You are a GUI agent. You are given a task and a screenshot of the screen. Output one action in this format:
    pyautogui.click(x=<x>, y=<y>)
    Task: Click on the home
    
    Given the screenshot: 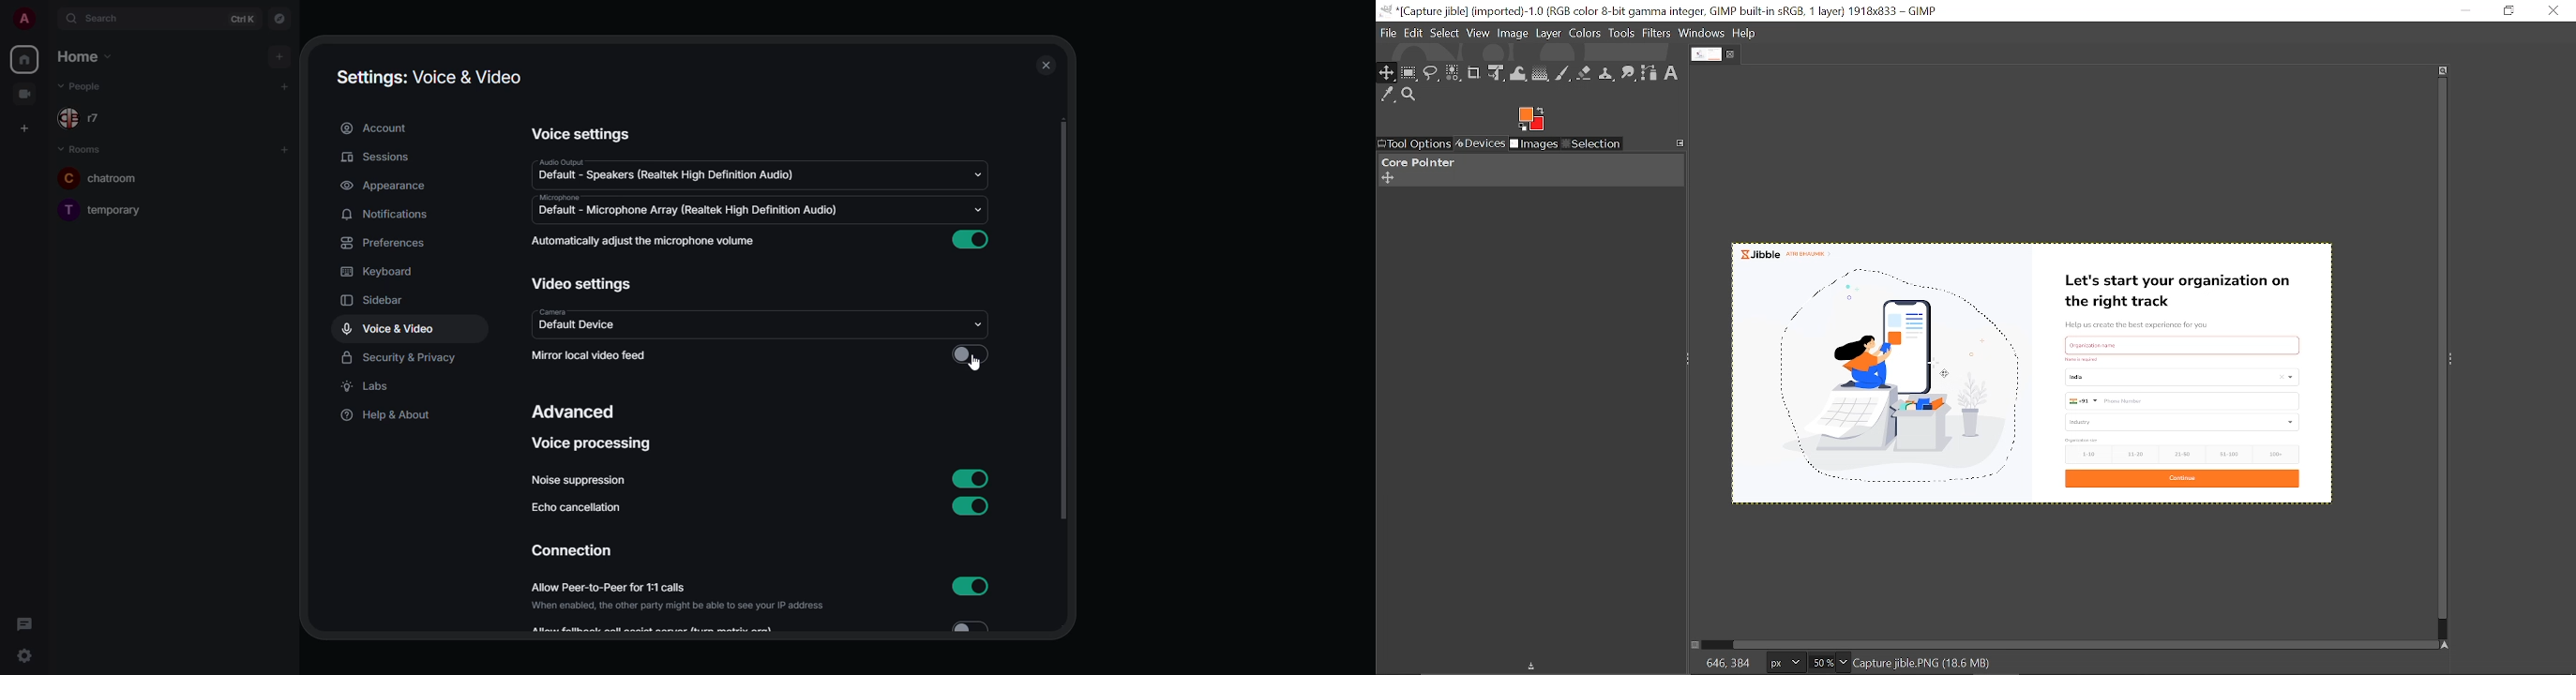 What is the action you would take?
    pyautogui.click(x=86, y=56)
    